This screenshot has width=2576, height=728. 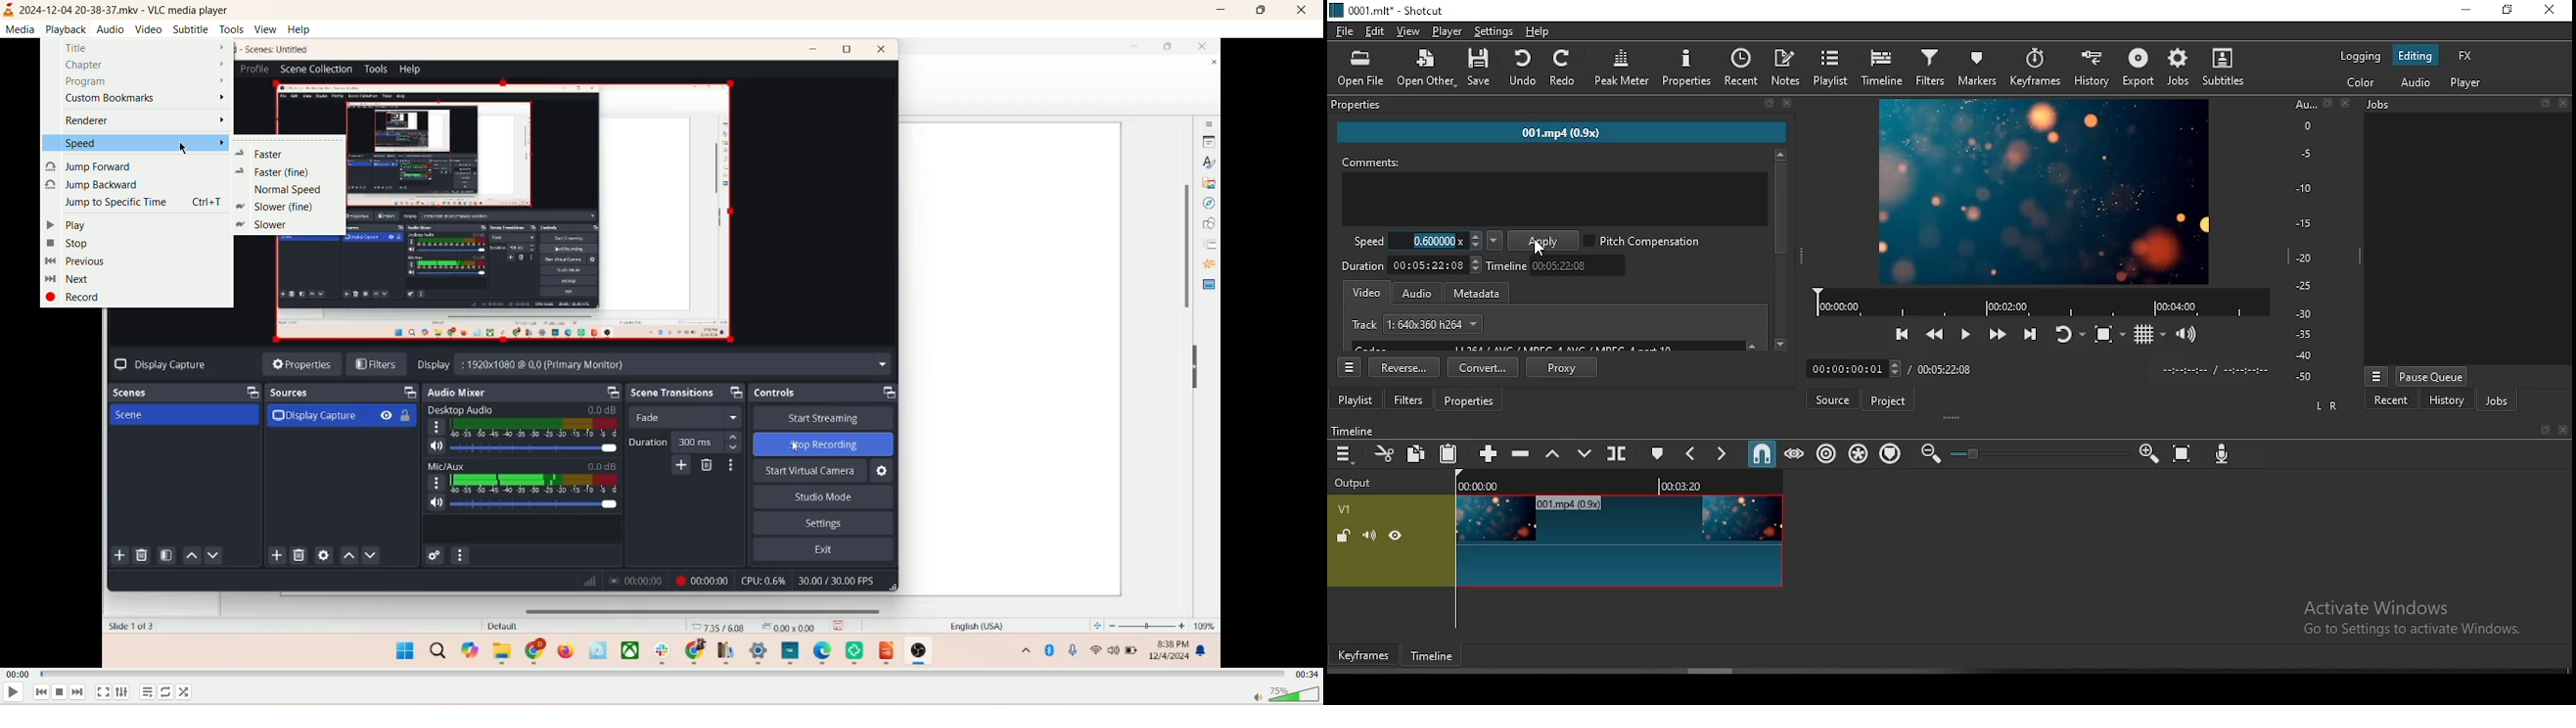 I want to click on ripple all tracks, so click(x=1859, y=452).